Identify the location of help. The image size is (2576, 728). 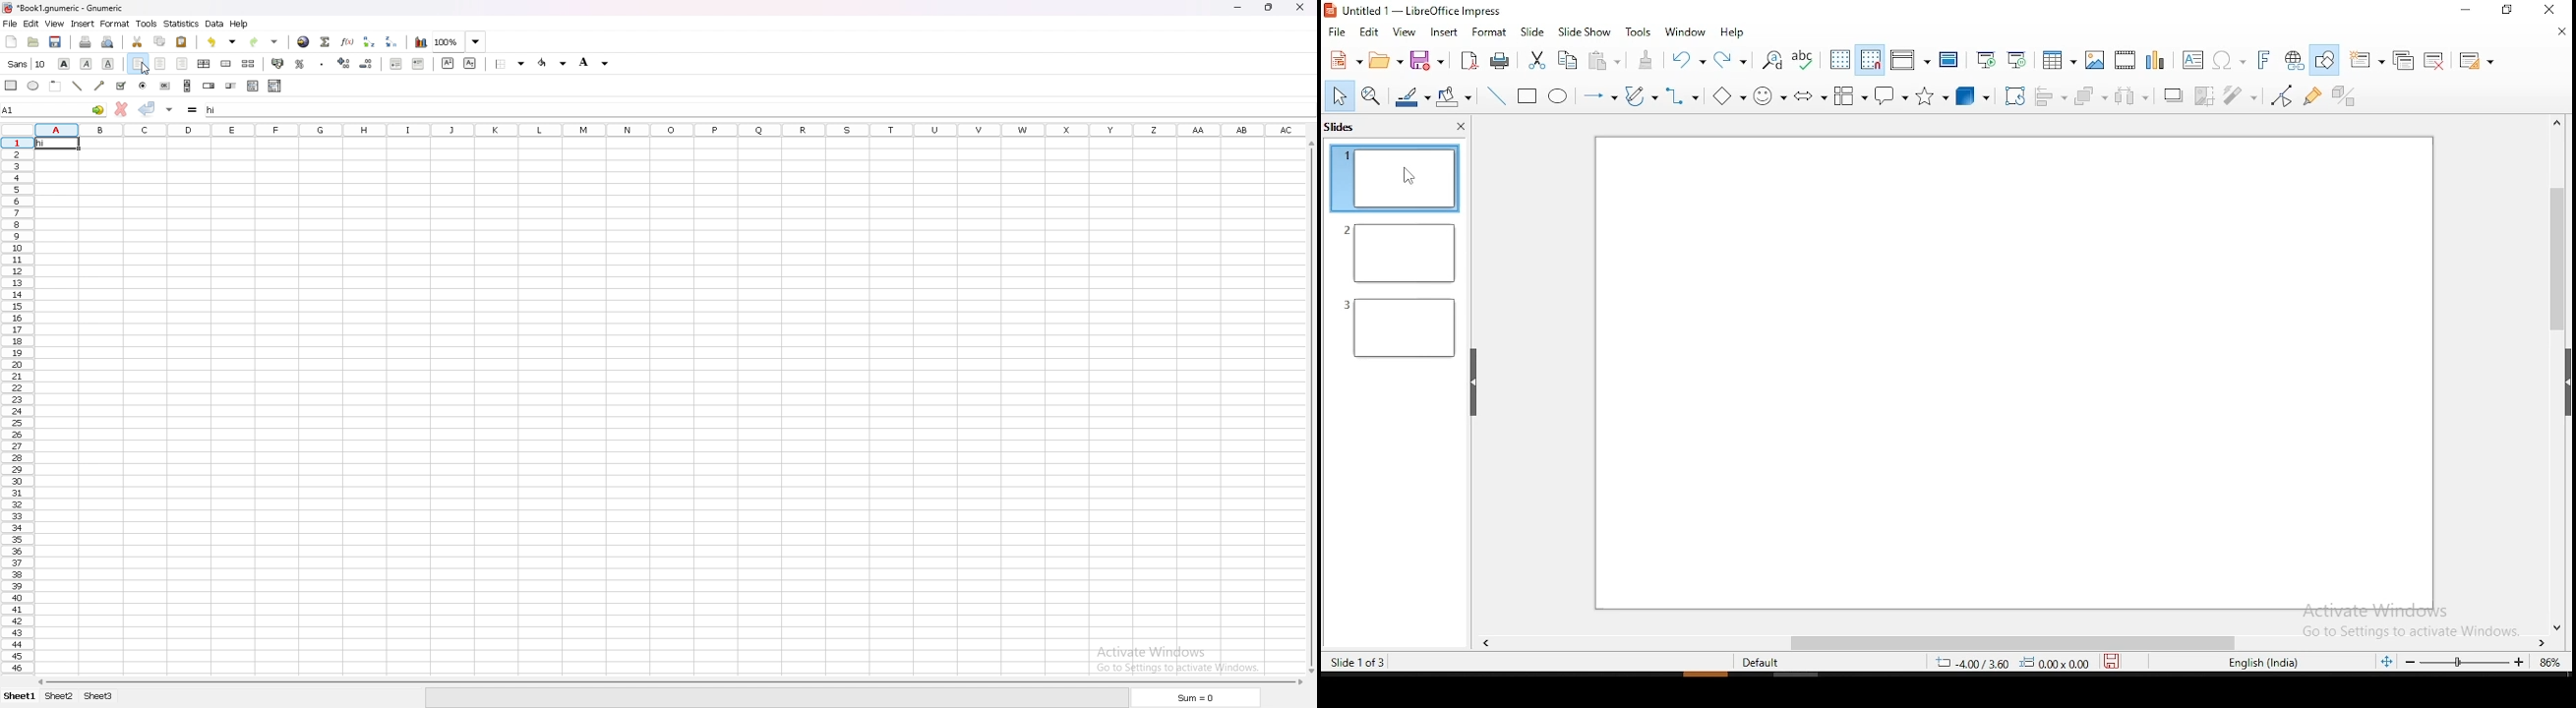
(240, 24).